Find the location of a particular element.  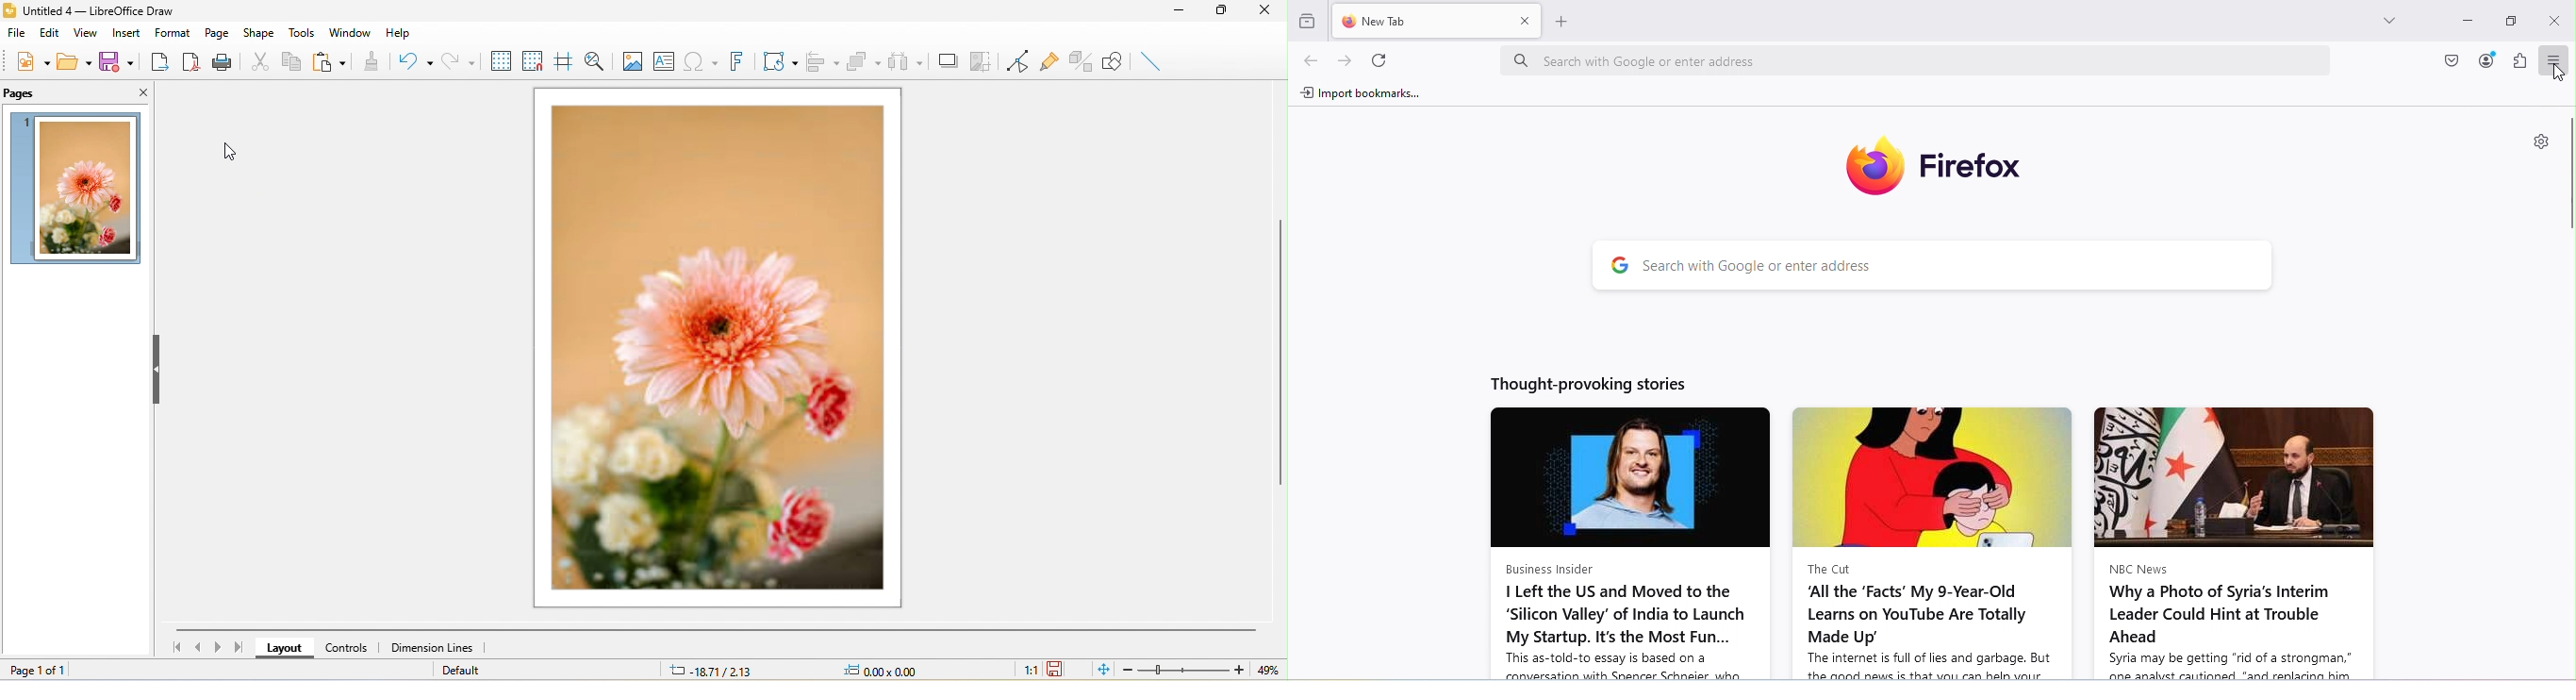

View recent browsing across windows and devices is located at coordinates (1309, 17).